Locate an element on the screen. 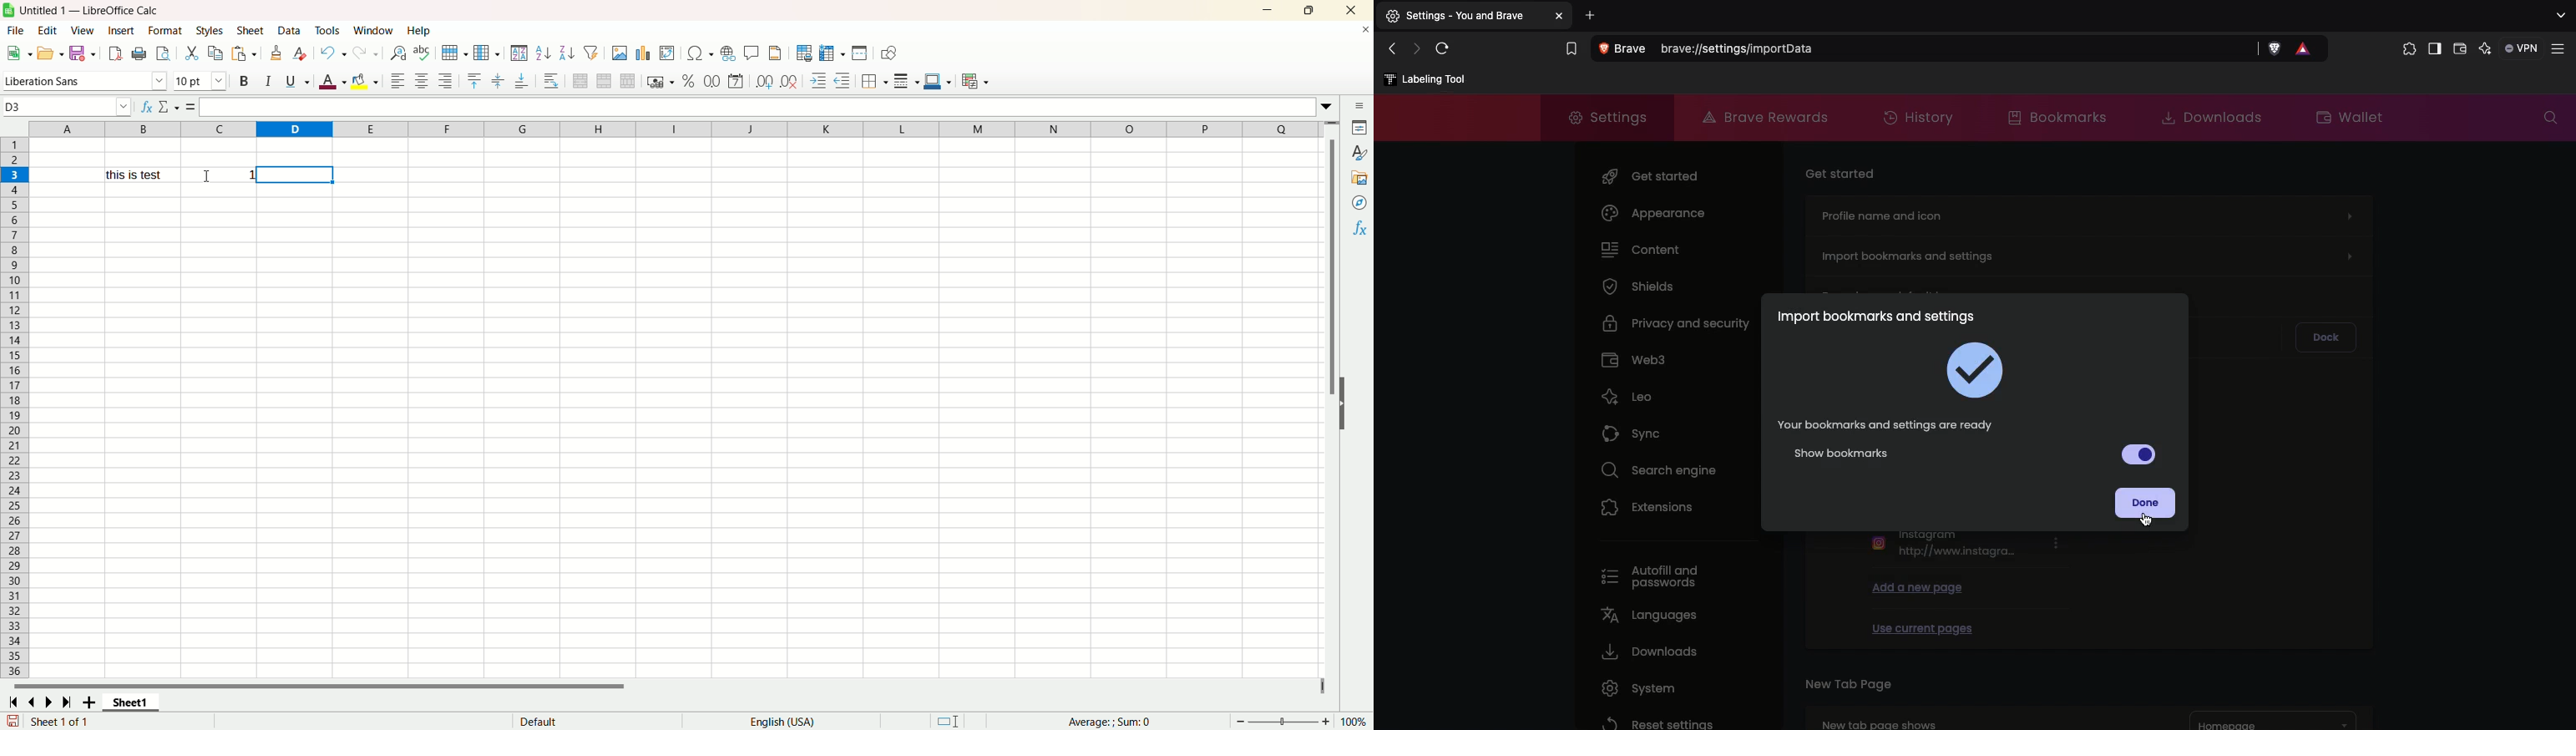 Image resolution: width=2576 pixels, height=756 pixels. border color is located at coordinates (937, 79).